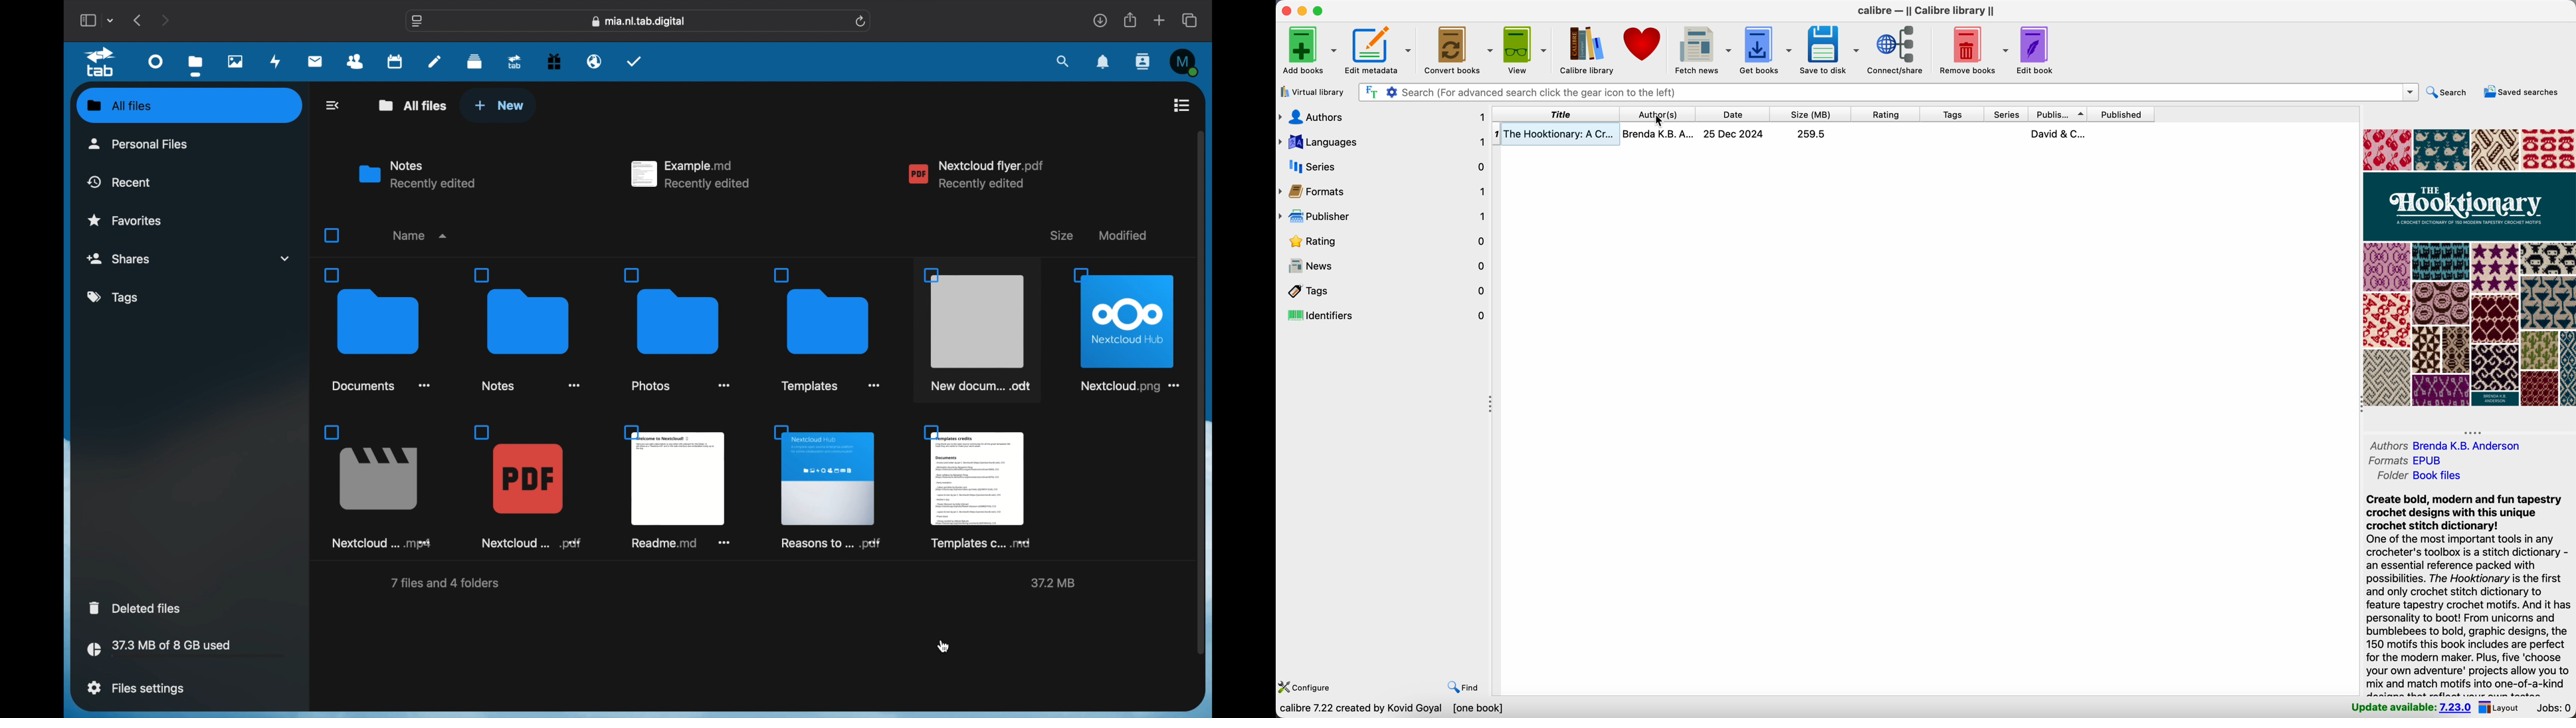 This screenshot has height=728, width=2576. Describe the element at coordinates (114, 298) in the screenshot. I see `tags` at that location.